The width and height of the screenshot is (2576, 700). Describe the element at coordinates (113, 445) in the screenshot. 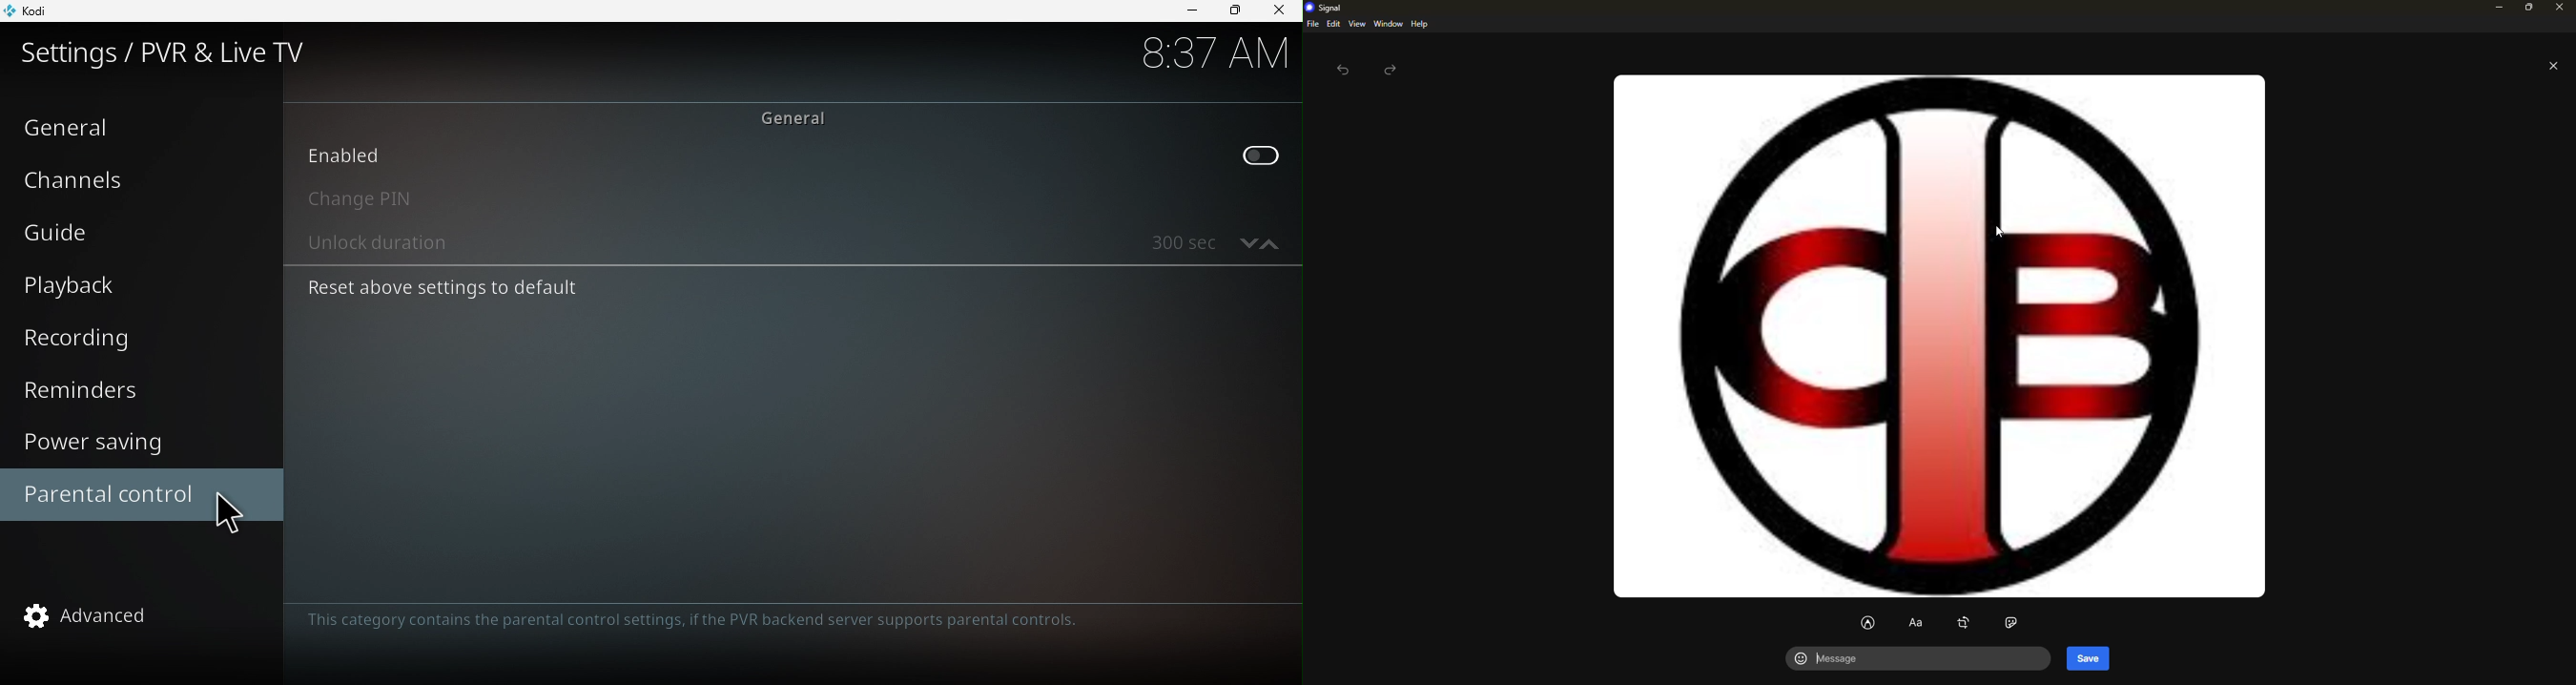

I see `Power saving` at that location.